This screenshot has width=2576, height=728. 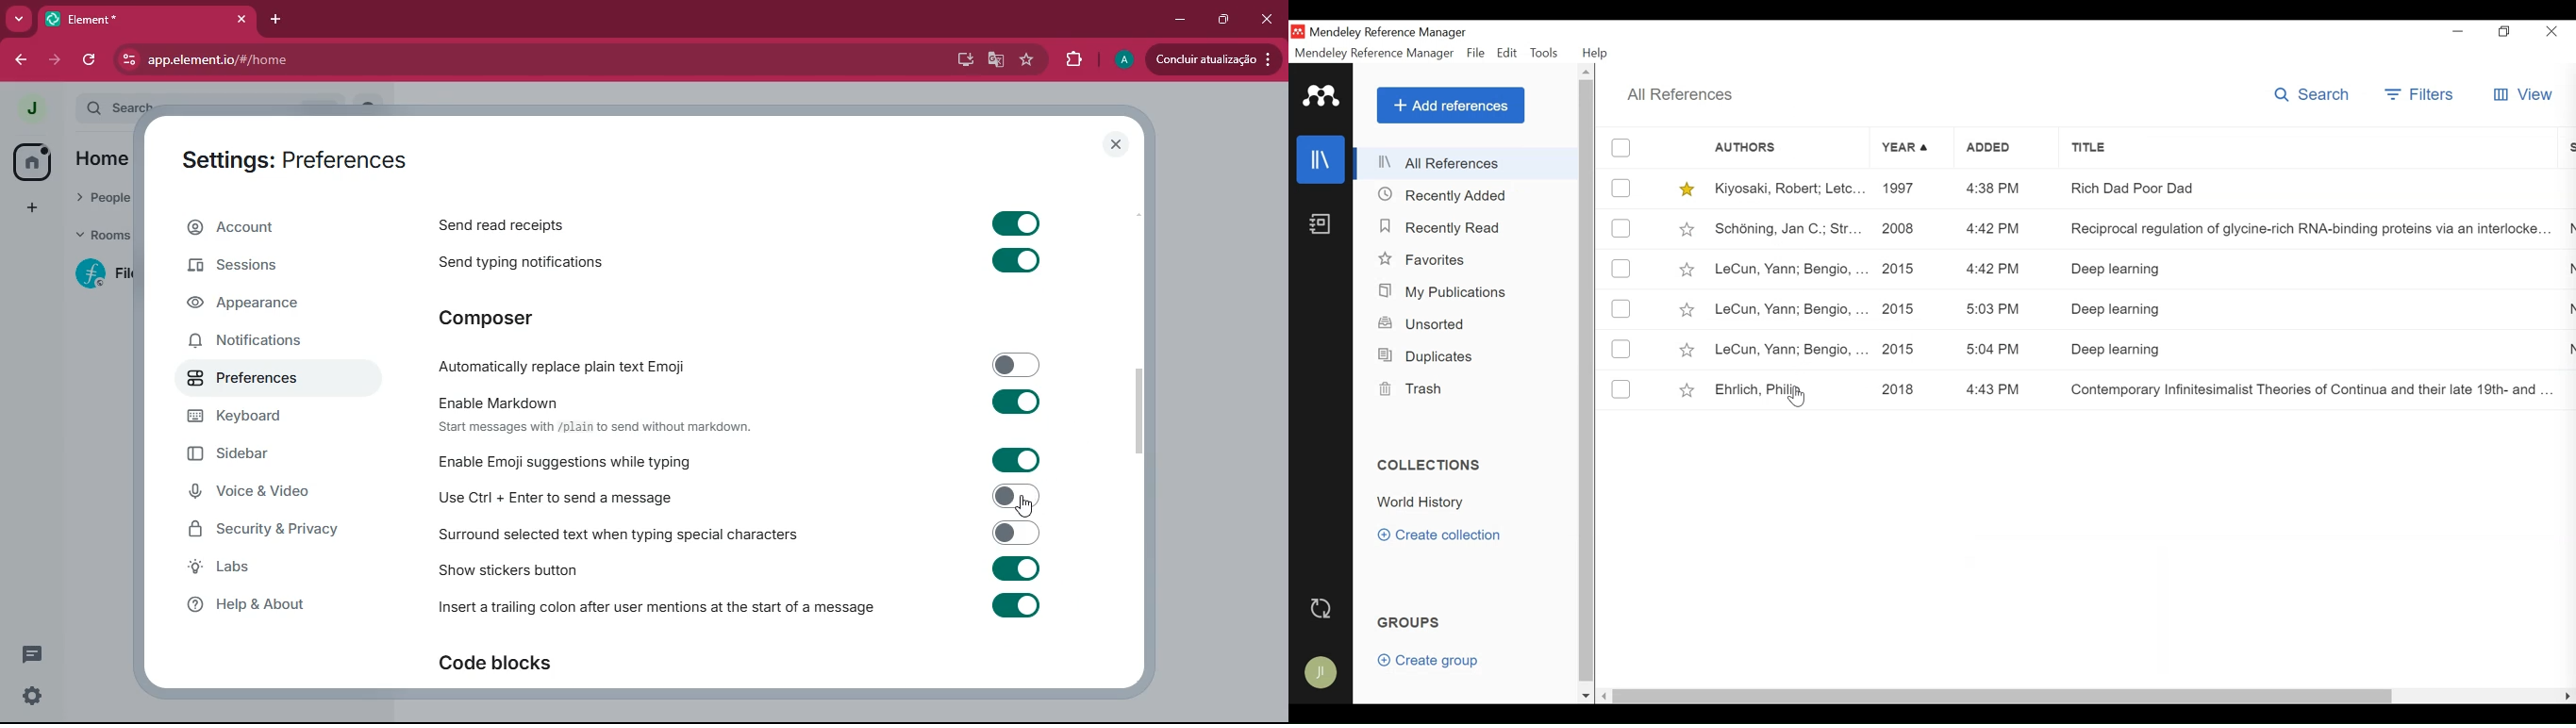 I want to click on account, so click(x=274, y=228).